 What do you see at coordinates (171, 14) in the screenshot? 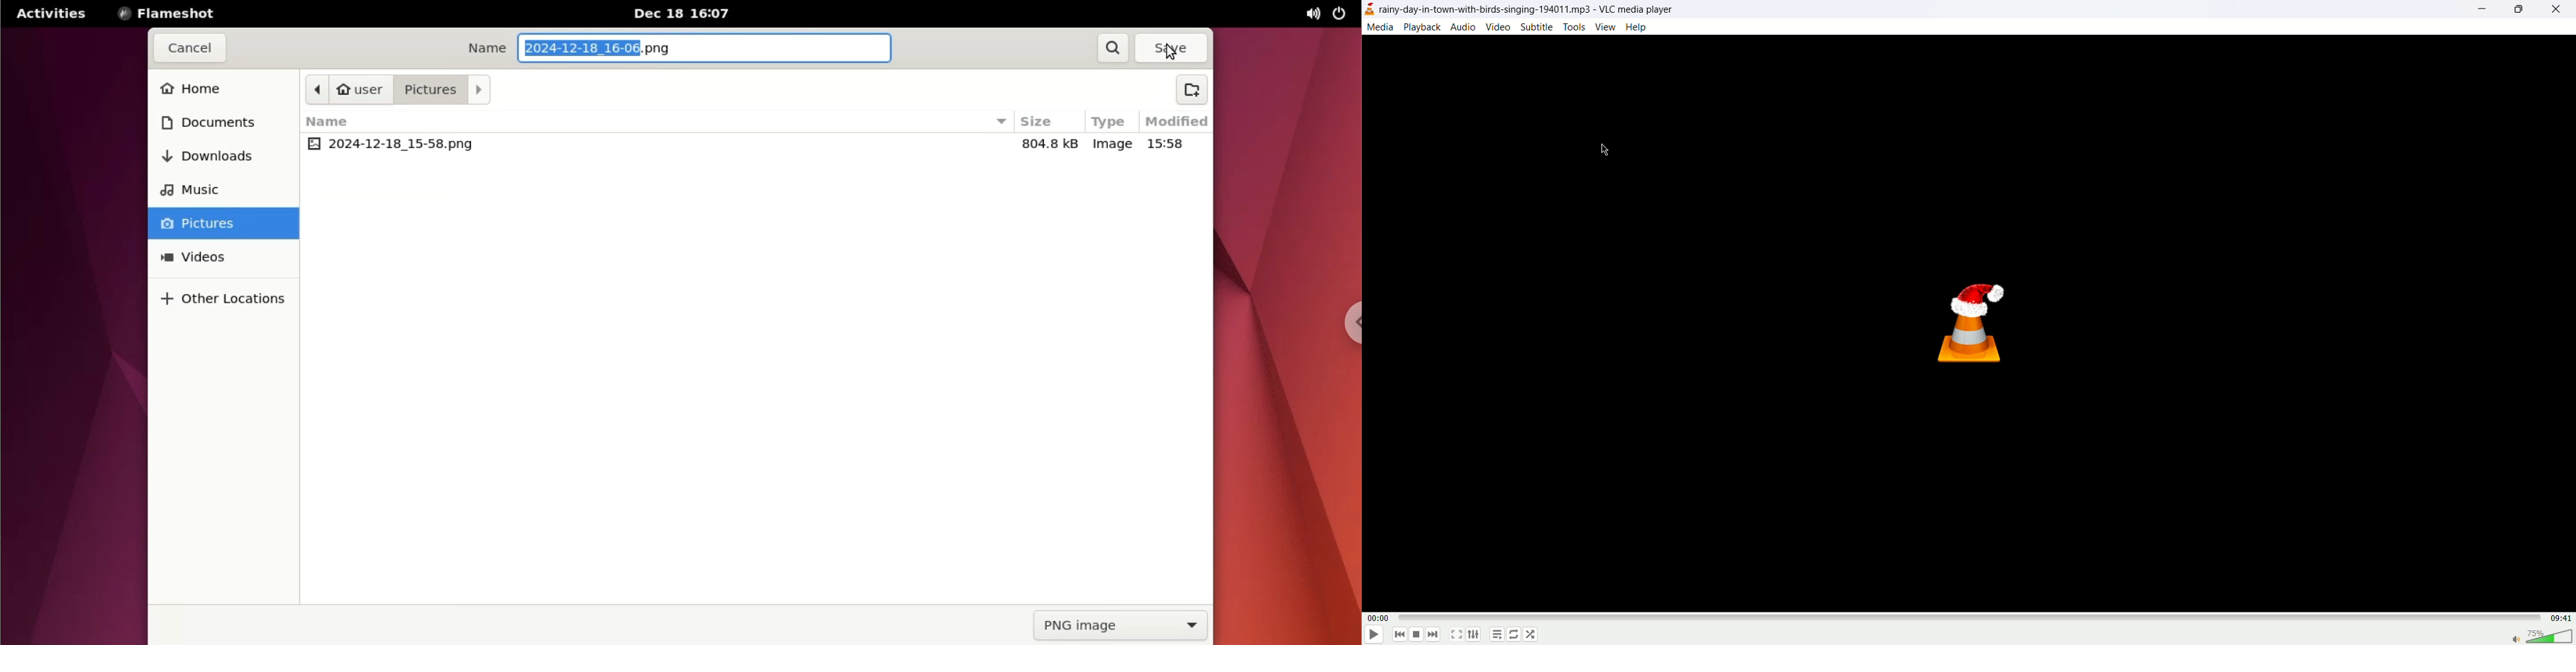
I see `Flameshot options` at bounding box center [171, 14].